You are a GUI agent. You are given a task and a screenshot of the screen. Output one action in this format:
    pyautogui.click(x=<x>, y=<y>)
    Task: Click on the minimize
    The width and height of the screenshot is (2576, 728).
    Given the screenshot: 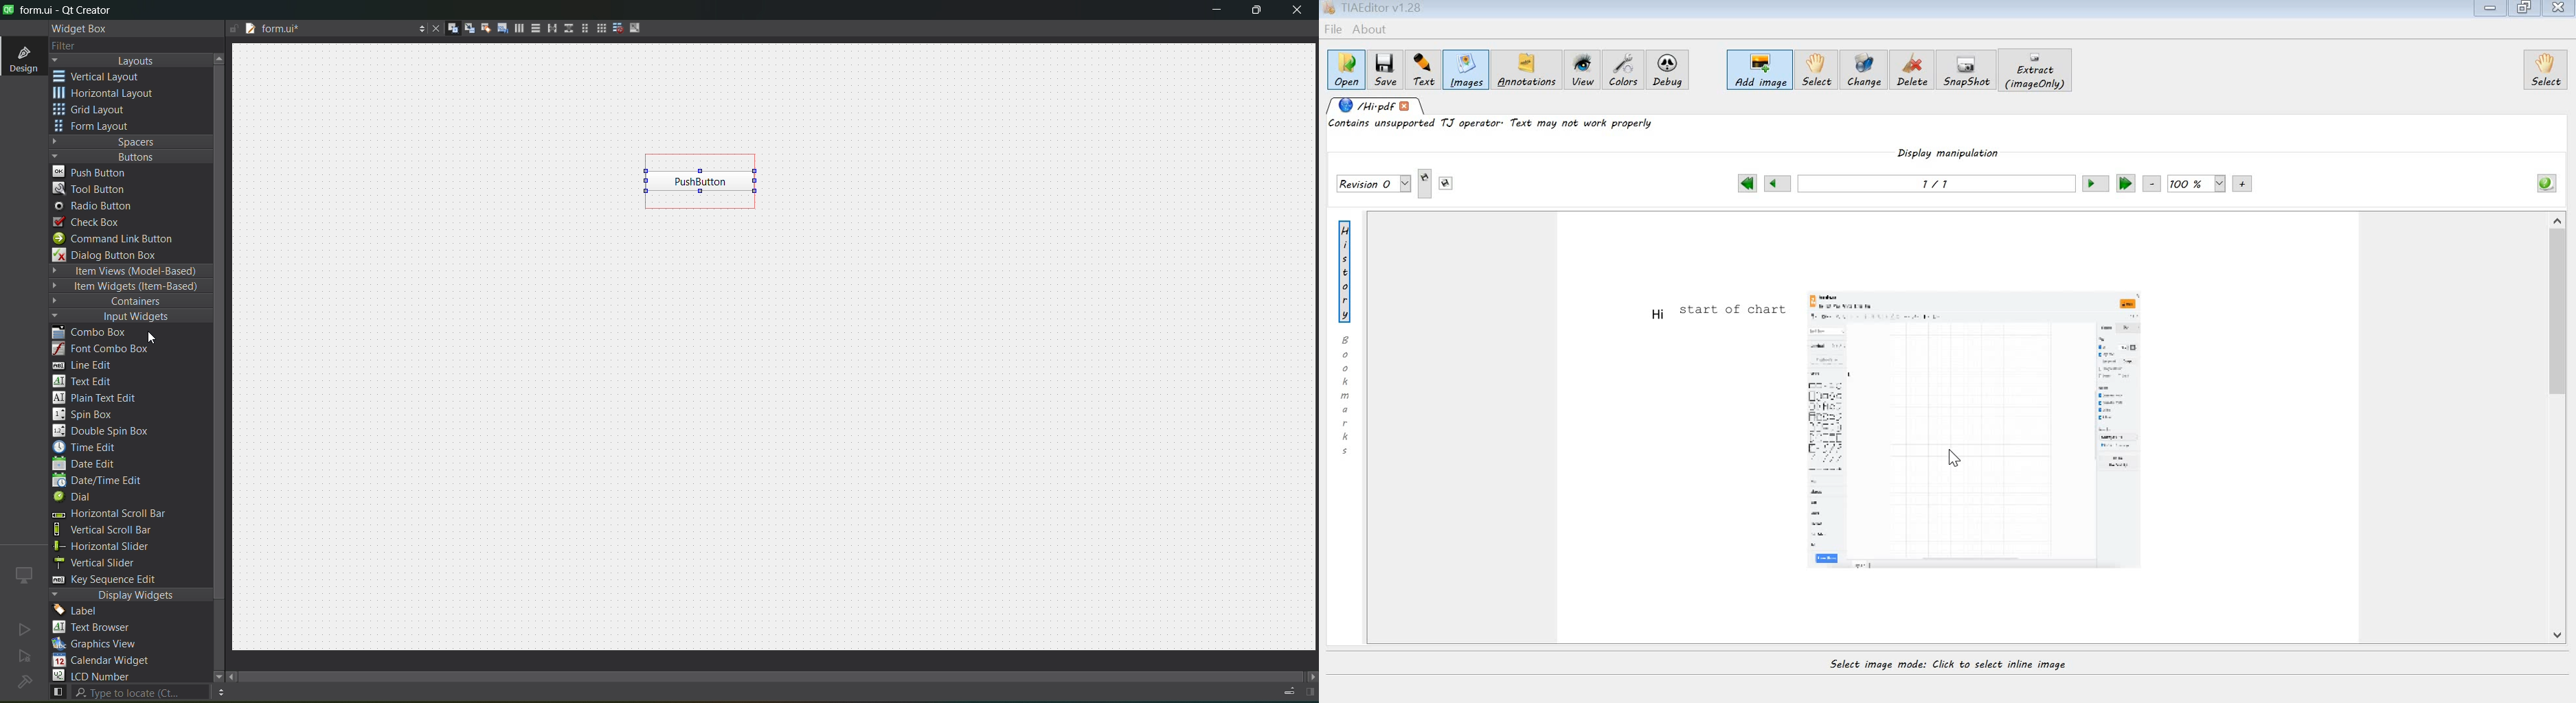 What is the action you would take?
    pyautogui.click(x=1217, y=12)
    